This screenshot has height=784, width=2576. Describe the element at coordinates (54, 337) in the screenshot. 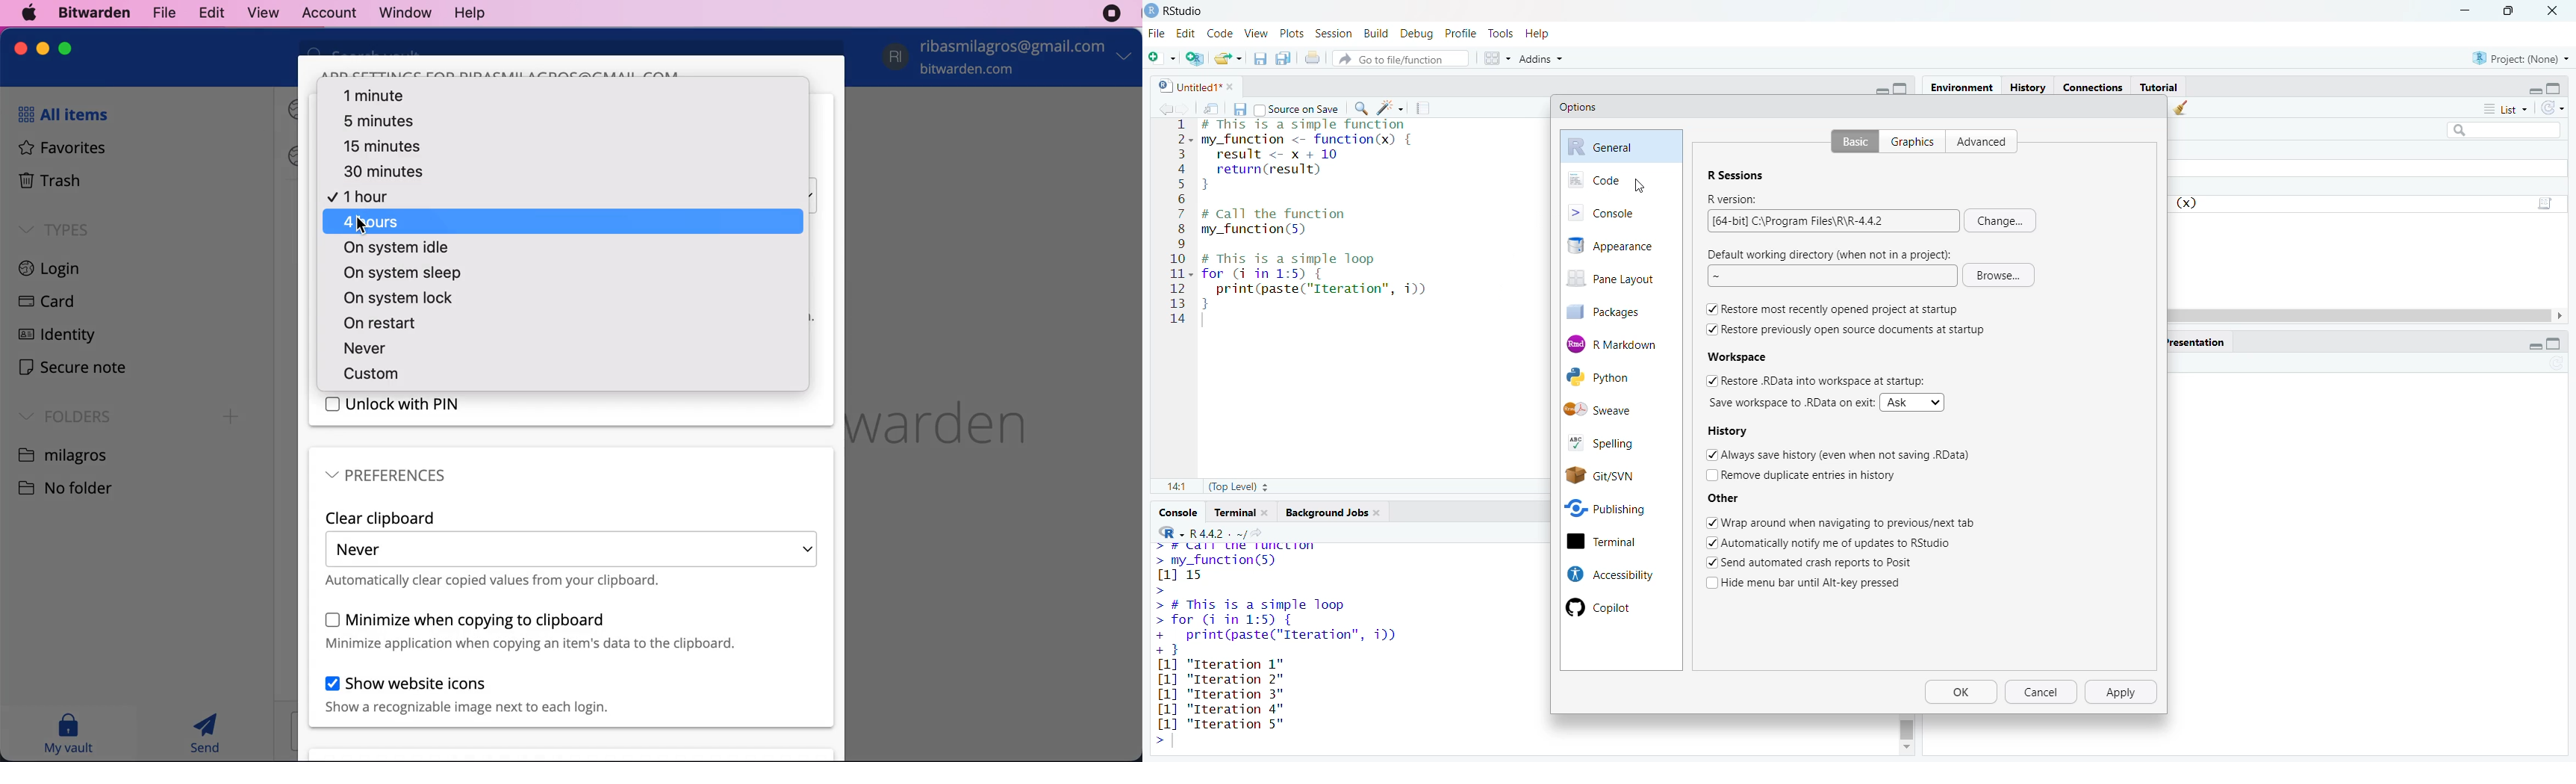

I see `identity` at that location.